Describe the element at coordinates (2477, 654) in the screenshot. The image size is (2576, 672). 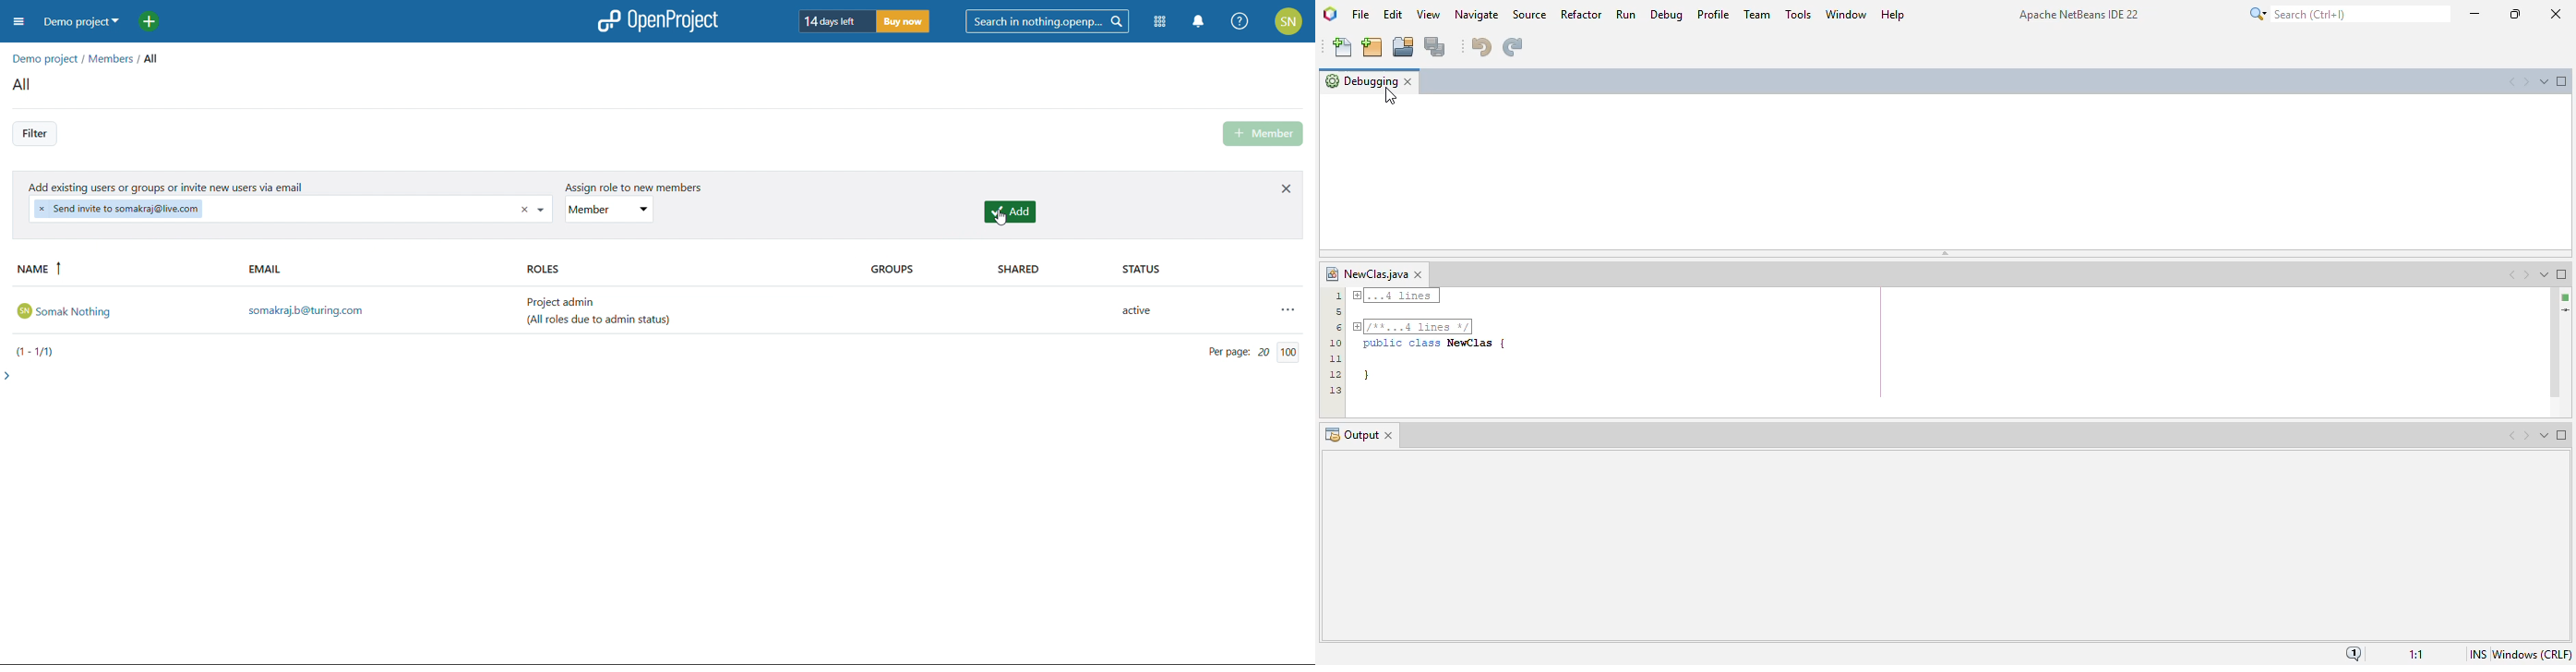
I see `insert mode` at that location.